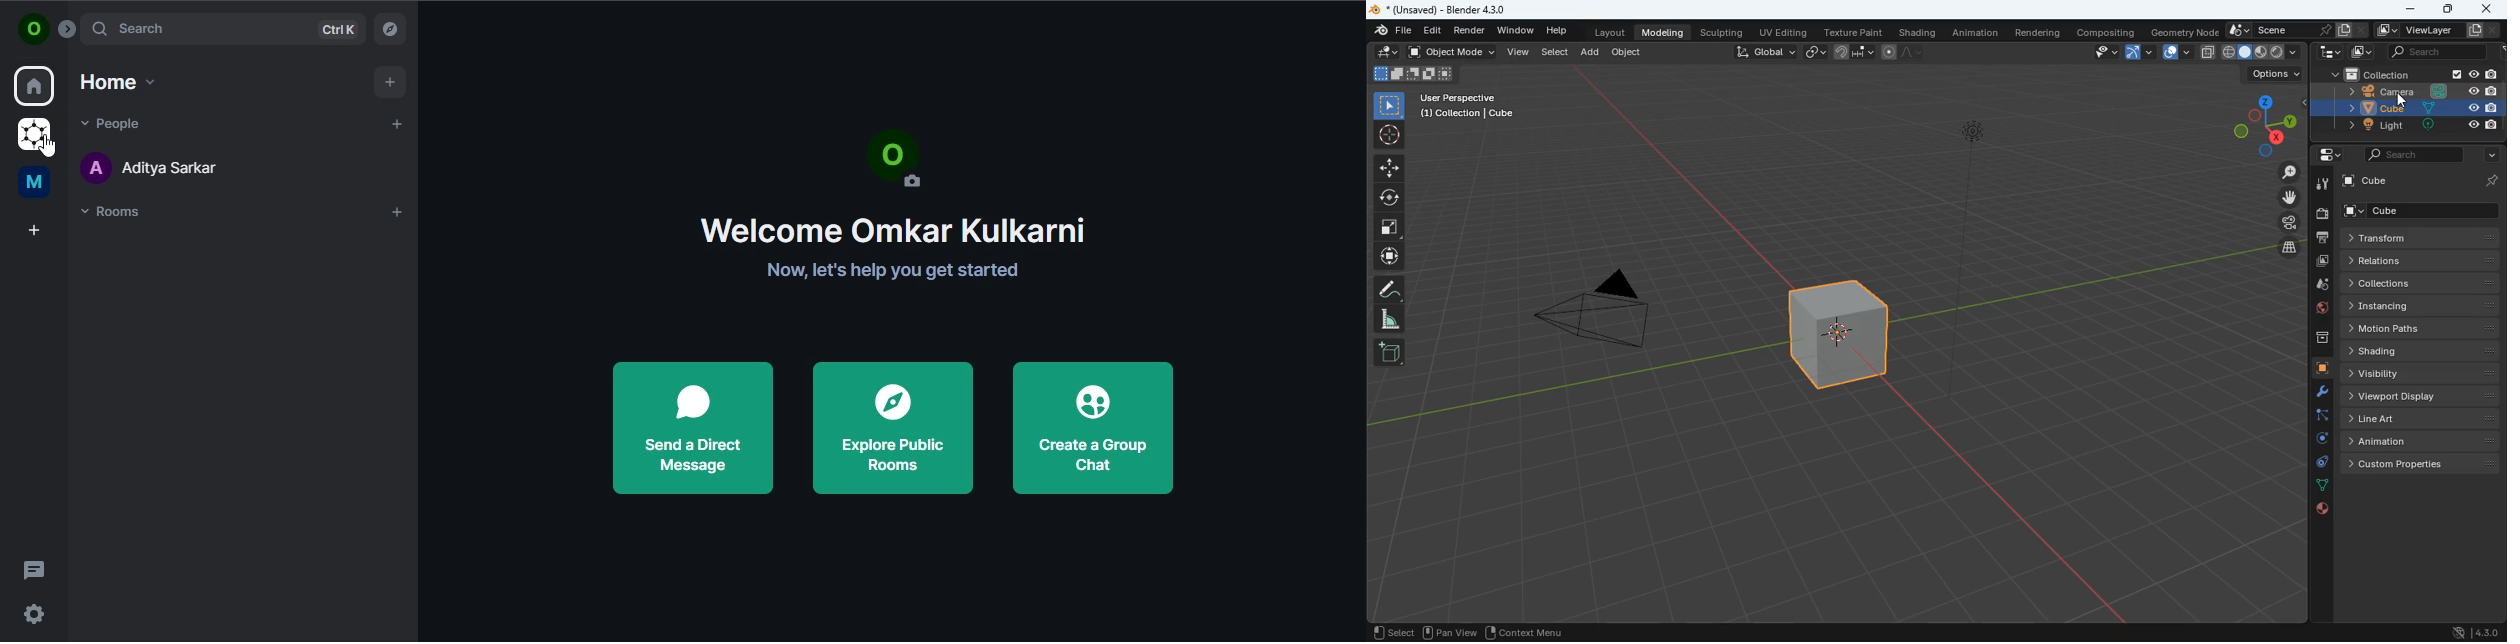  Describe the element at coordinates (2316, 484) in the screenshot. I see `dots` at that location.